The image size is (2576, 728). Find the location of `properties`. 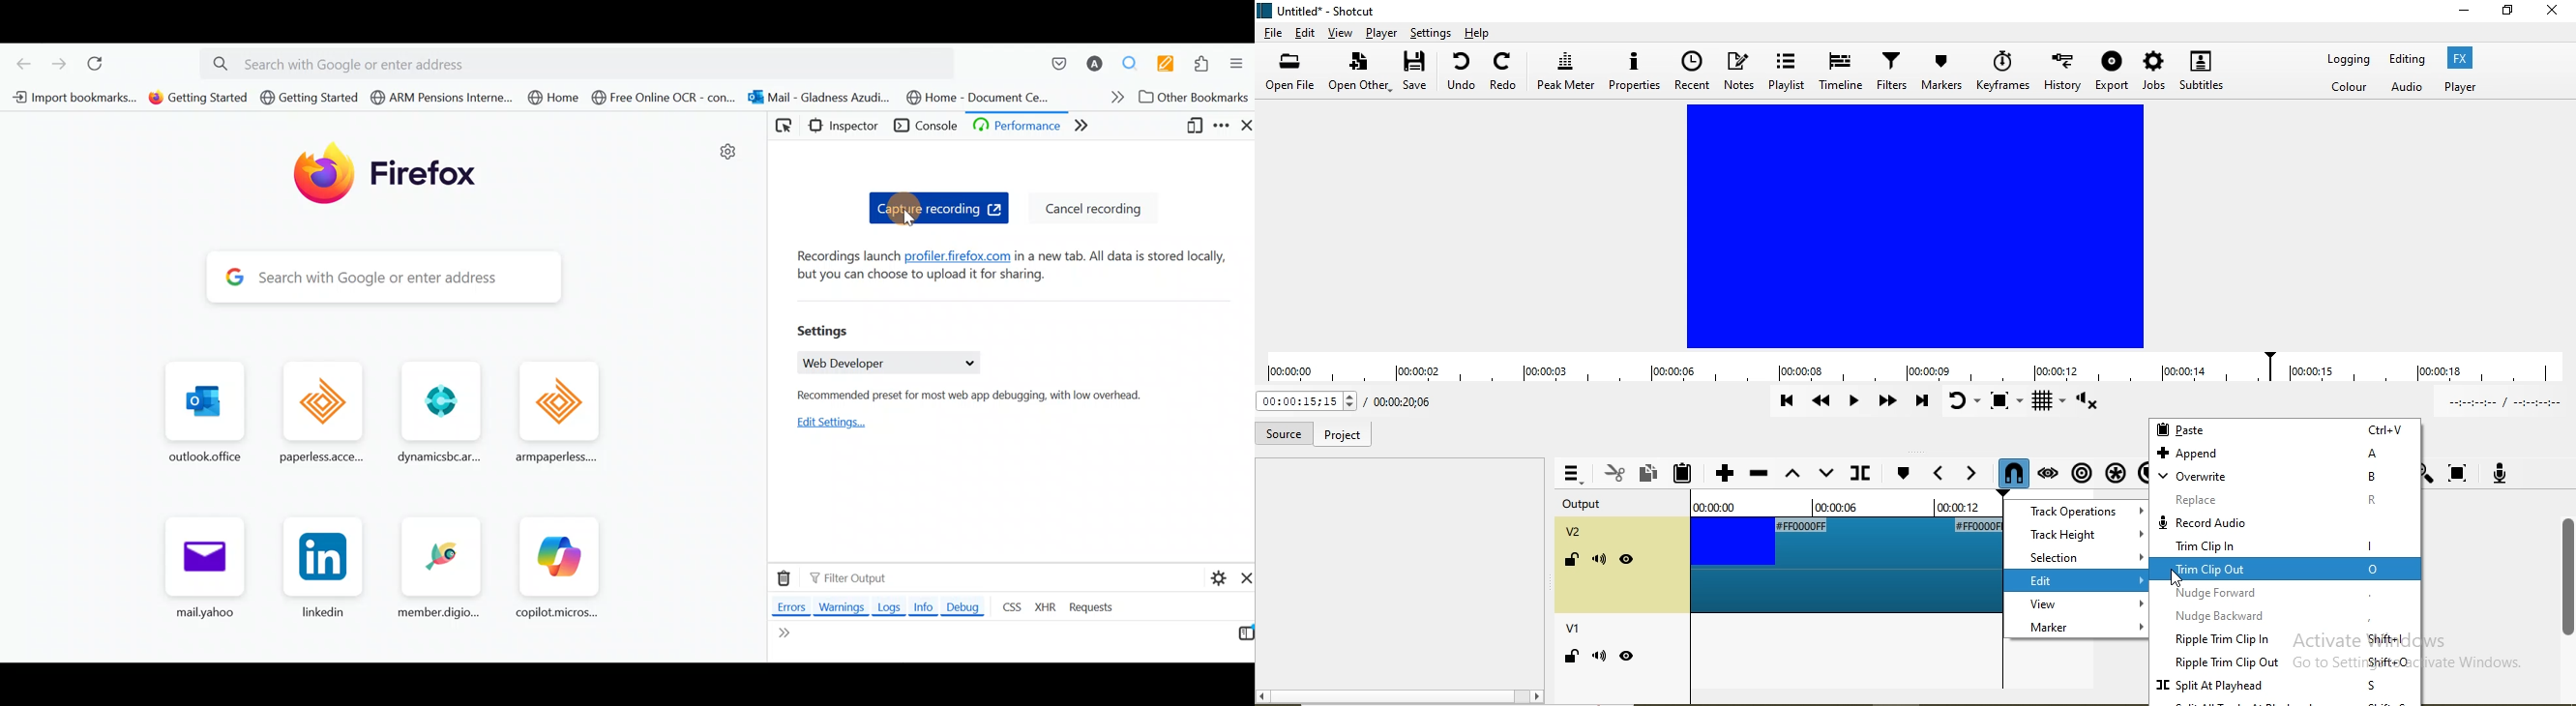

properties is located at coordinates (1634, 72).